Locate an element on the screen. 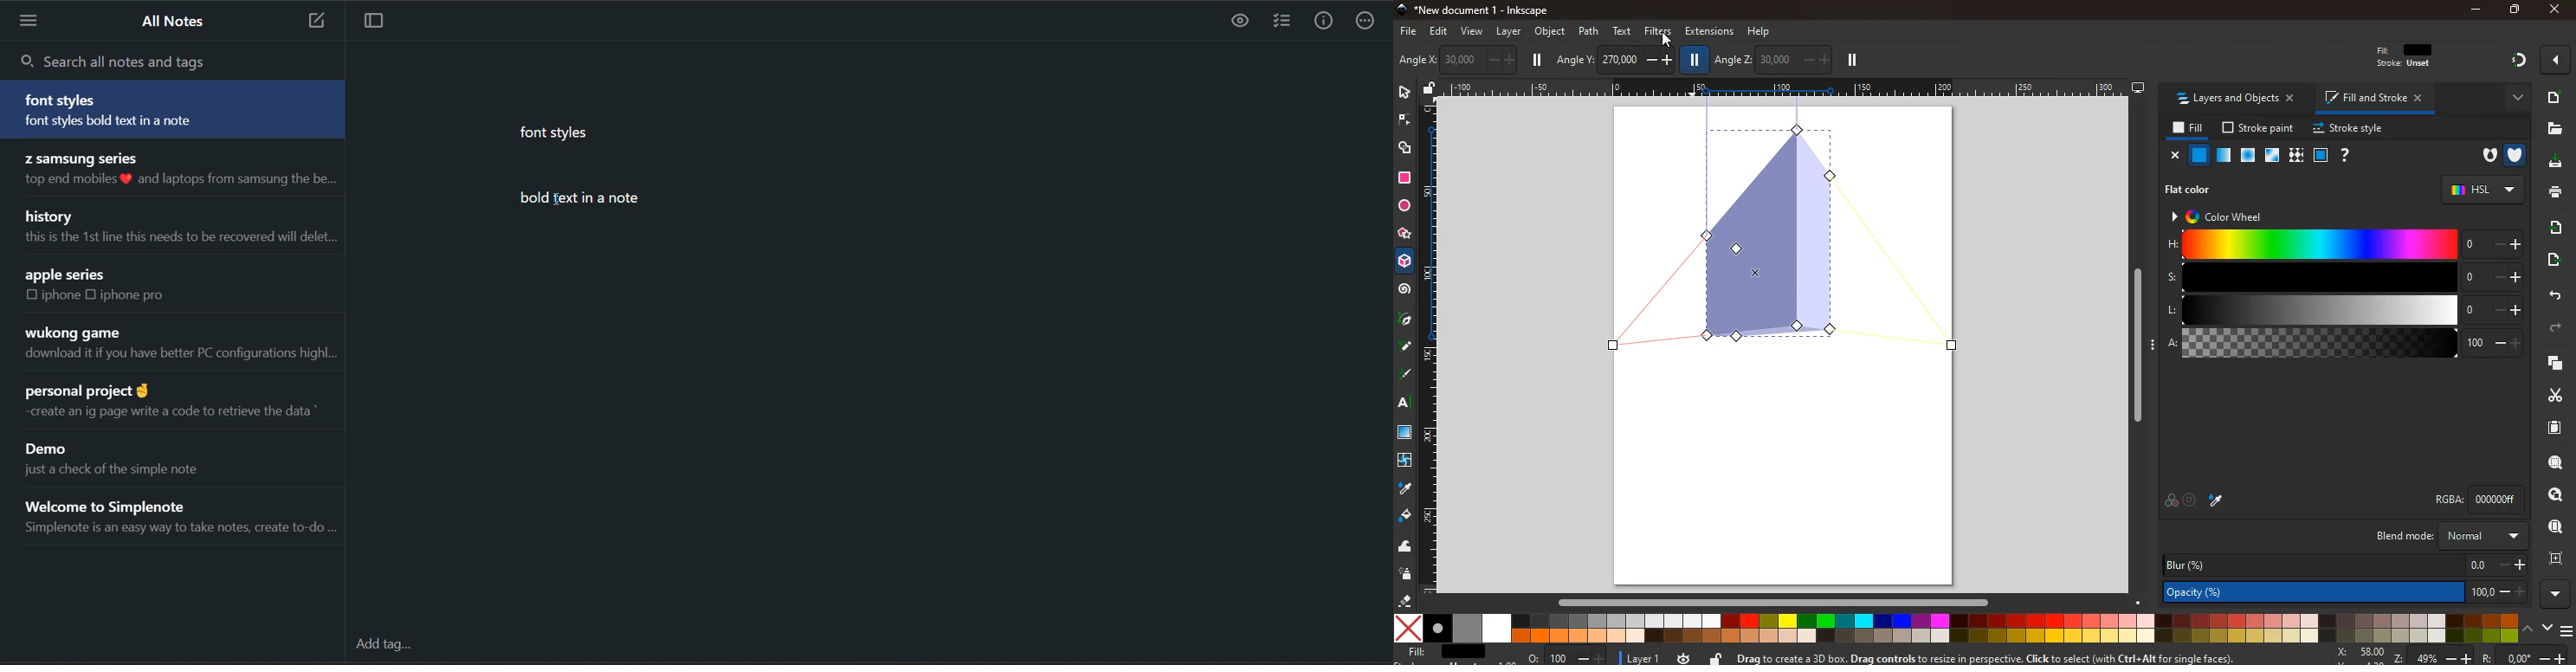  hsl is located at coordinates (2481, 190).